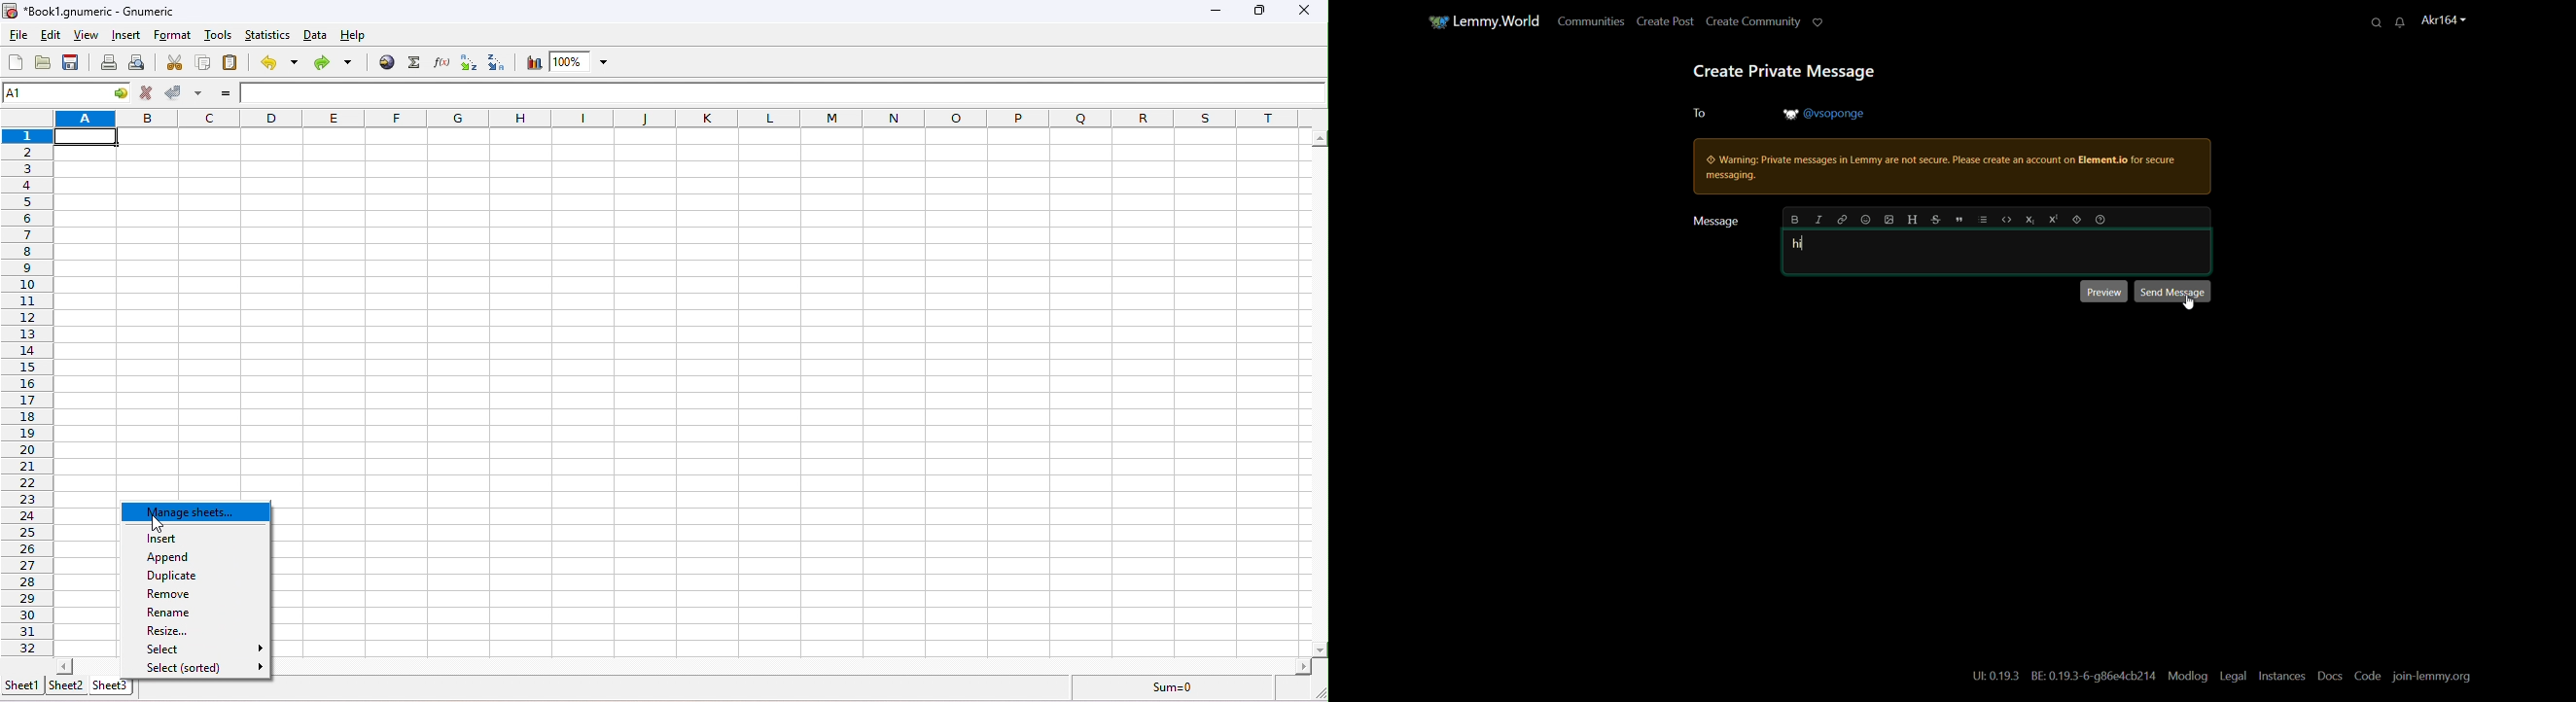 Image resolution: width=2576 pixels, height=728 pixels. Describe the element at coordinates (185, 92) in the screenshot. I see `accept change` at that location.